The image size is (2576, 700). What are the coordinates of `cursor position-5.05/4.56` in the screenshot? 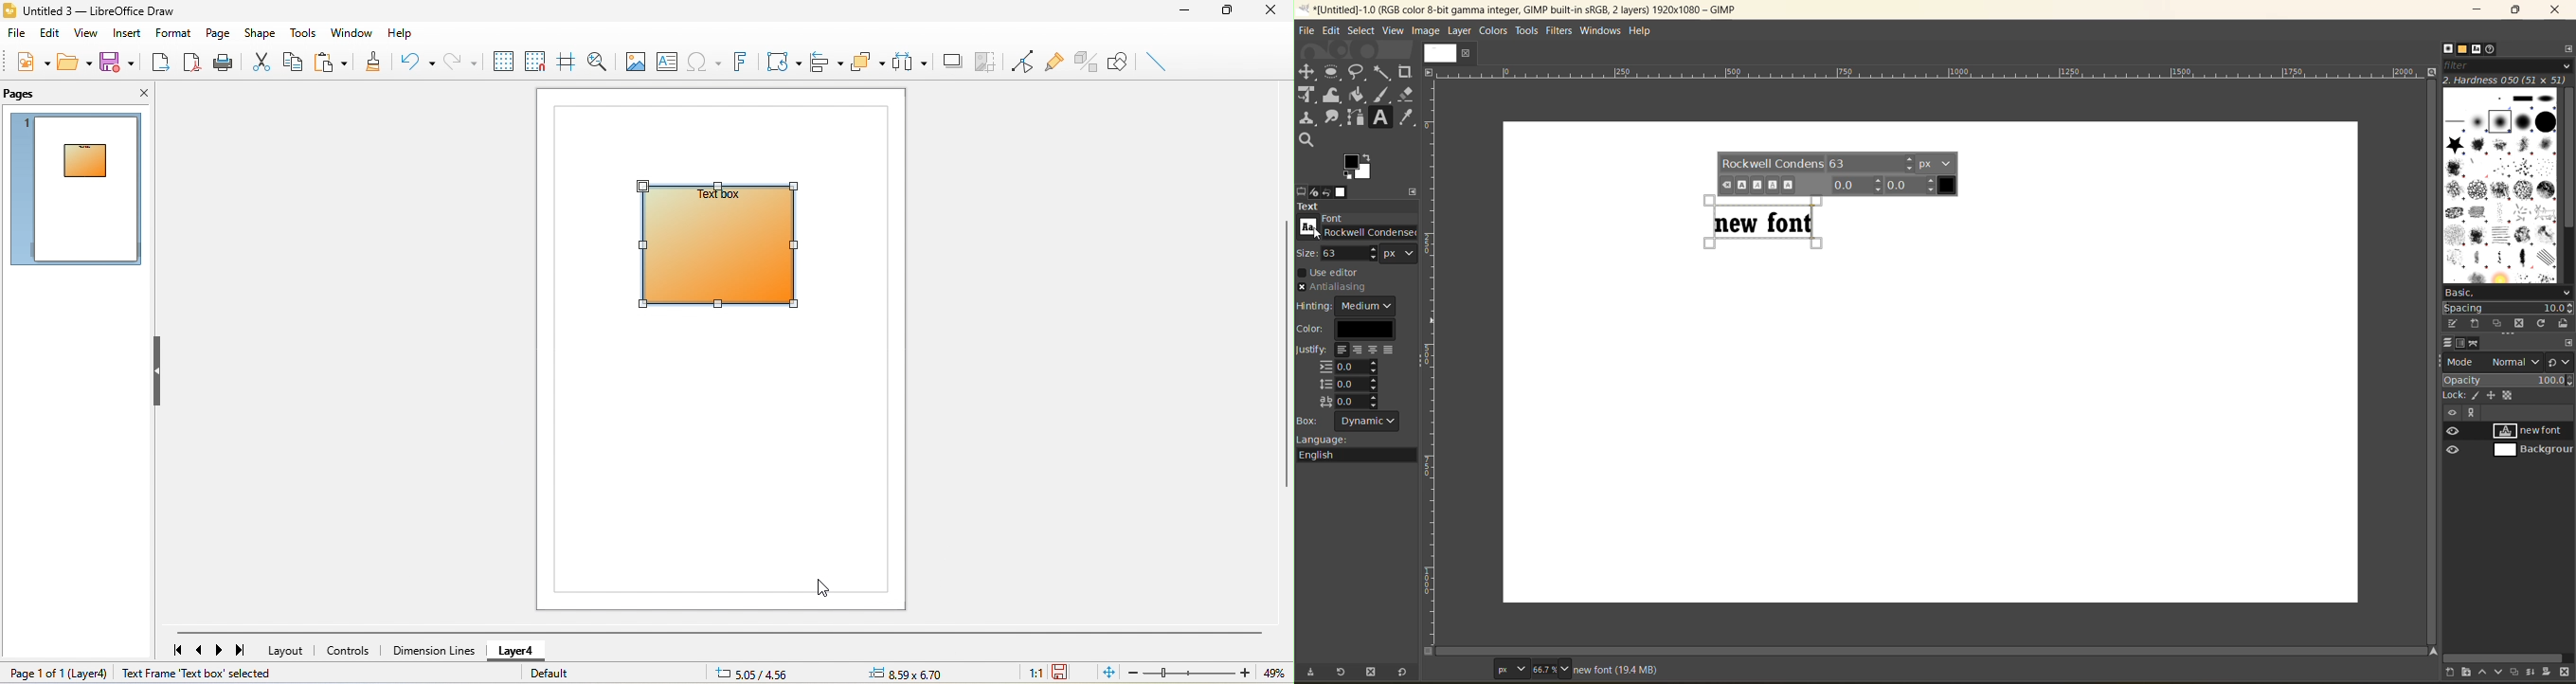 It's located at (755, 673).